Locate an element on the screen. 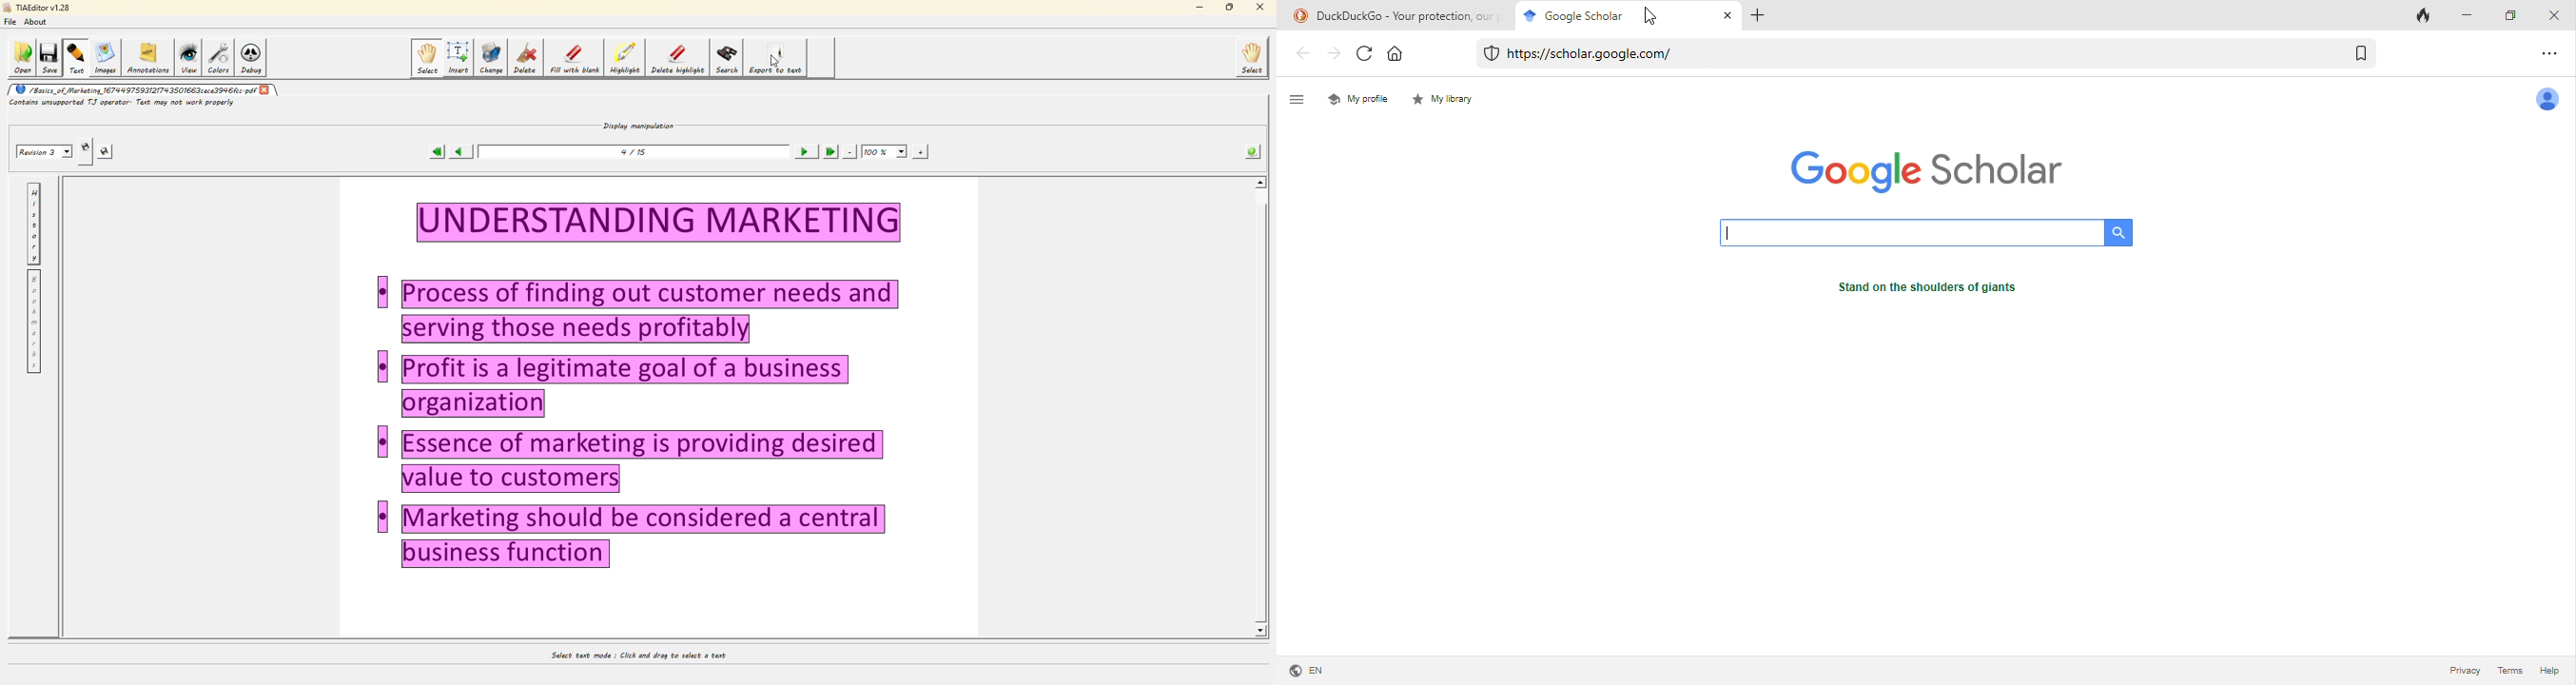 This screenshot has height=700, width=2576. cursor movement is located at coordinates (1649, 16).